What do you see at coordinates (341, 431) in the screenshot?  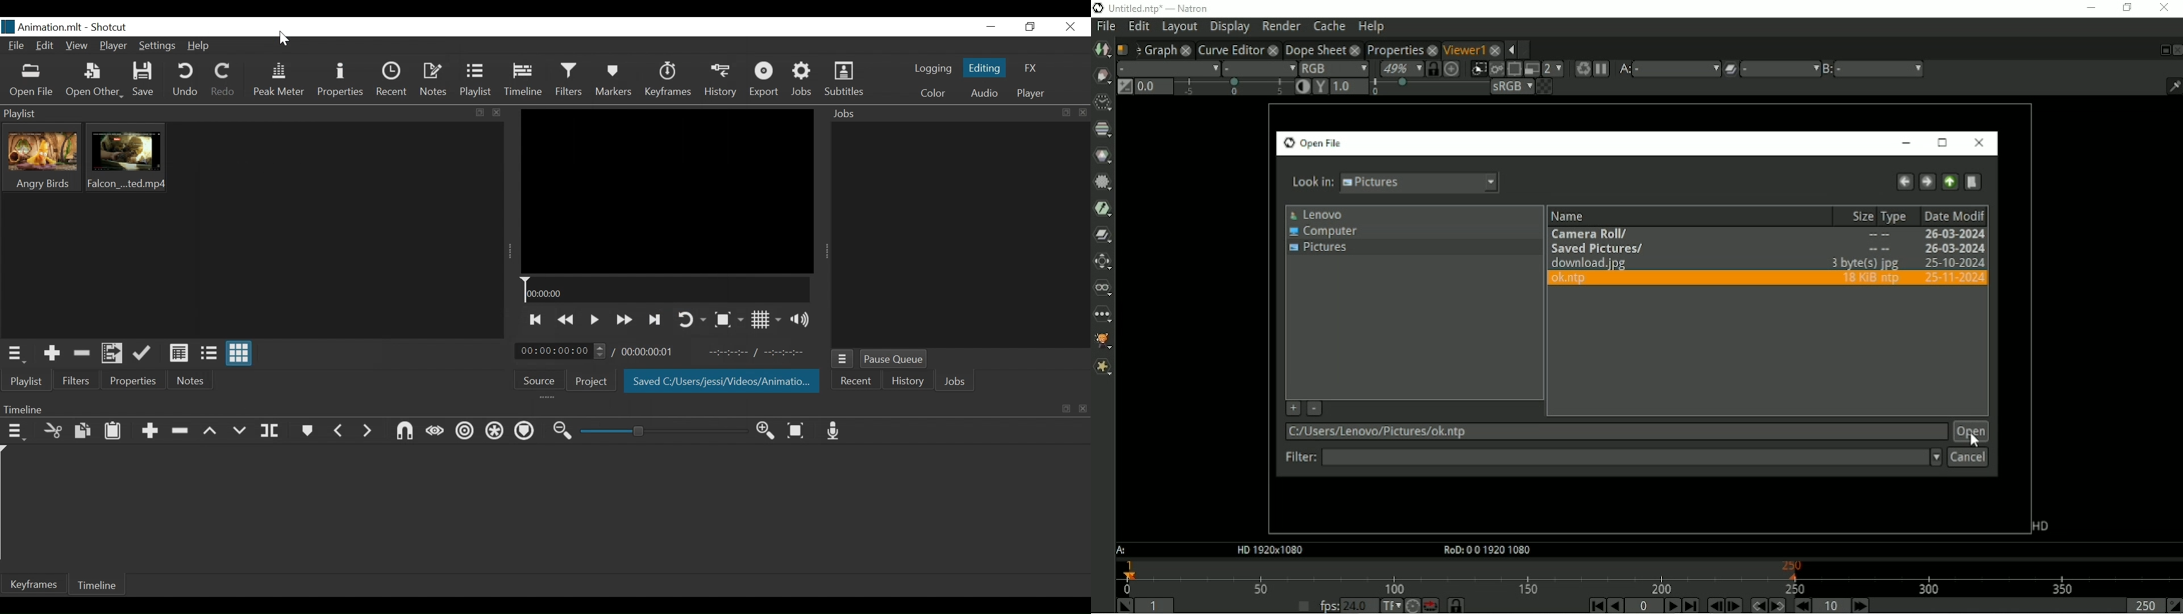 I see `Previous marker` at bounding box center [341, 431].